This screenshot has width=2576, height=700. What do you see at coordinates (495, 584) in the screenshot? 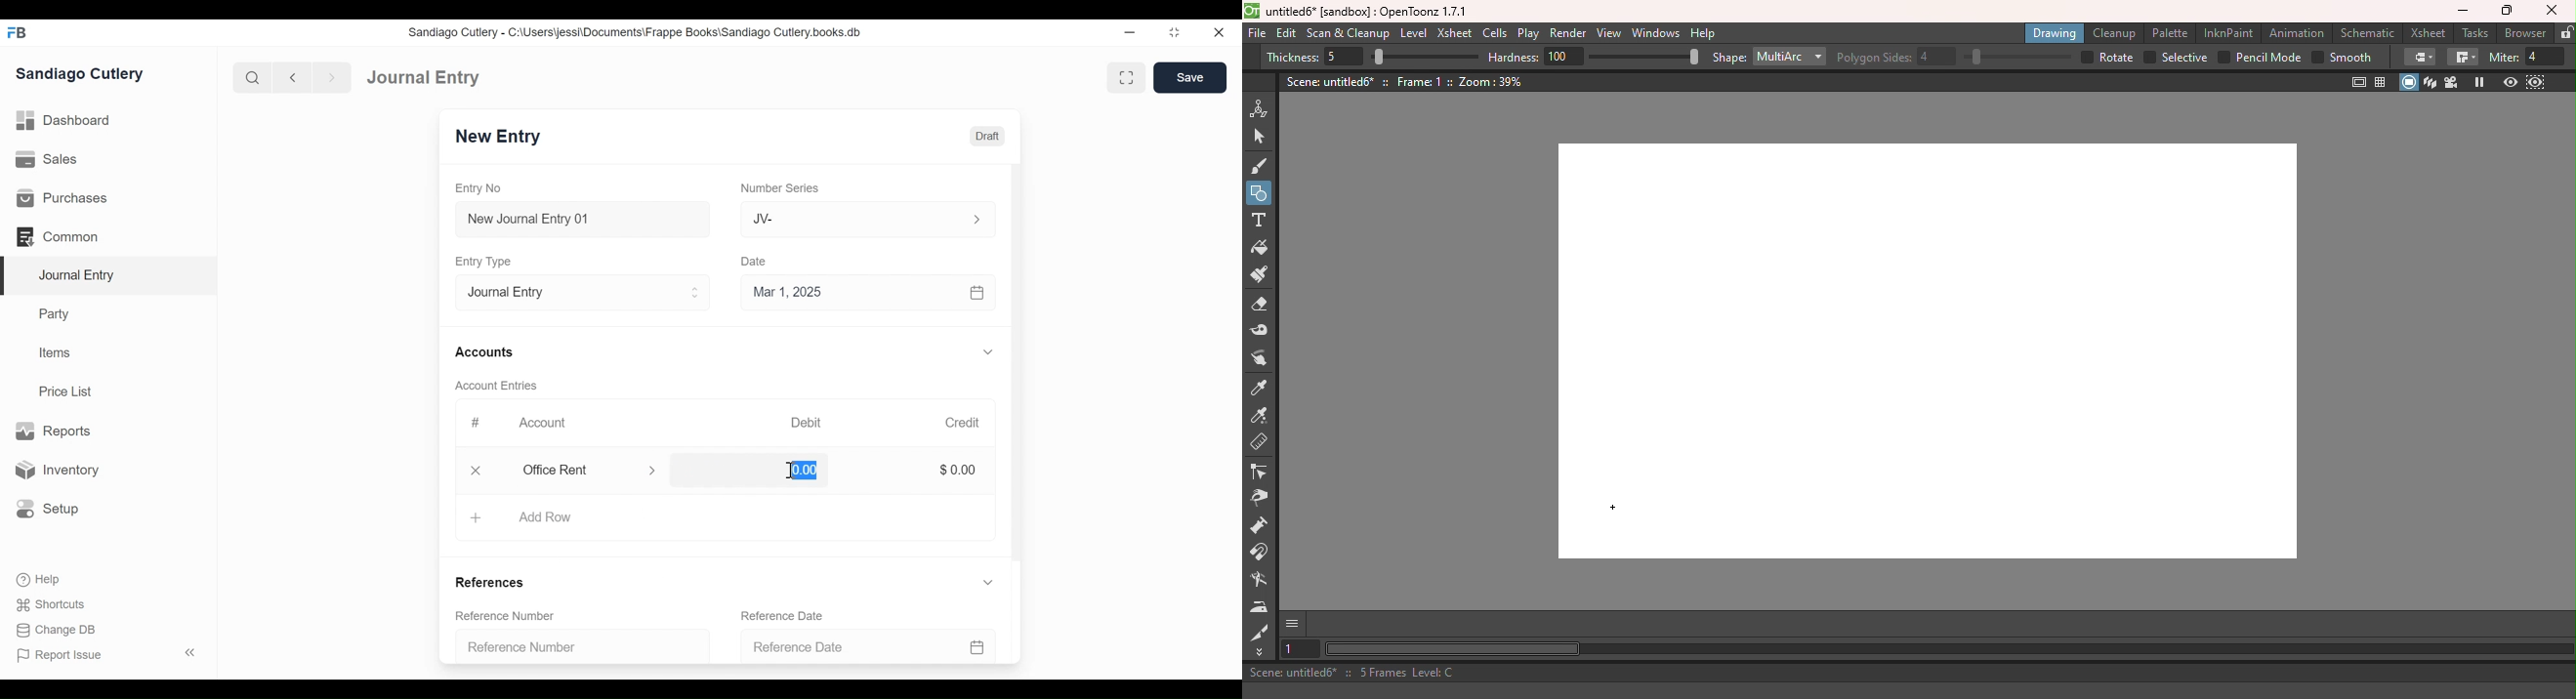
I see `References` at bounding box center [495, 584].